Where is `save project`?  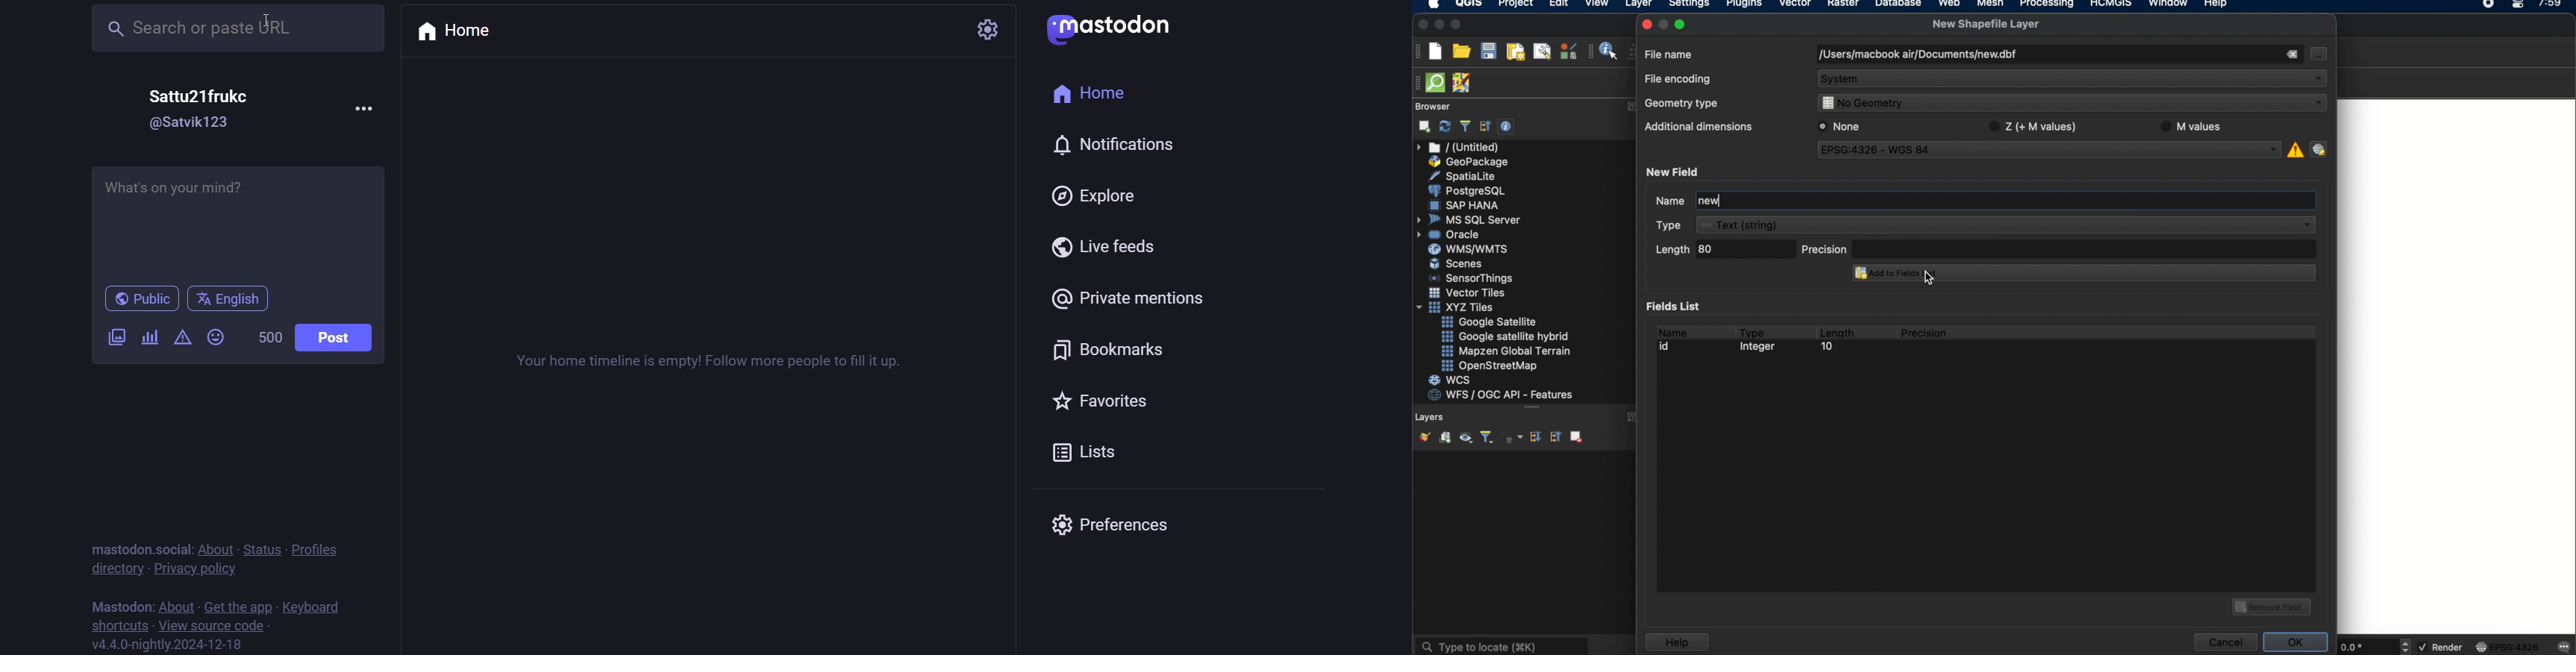 save project is located at coordinates (1488, 52).